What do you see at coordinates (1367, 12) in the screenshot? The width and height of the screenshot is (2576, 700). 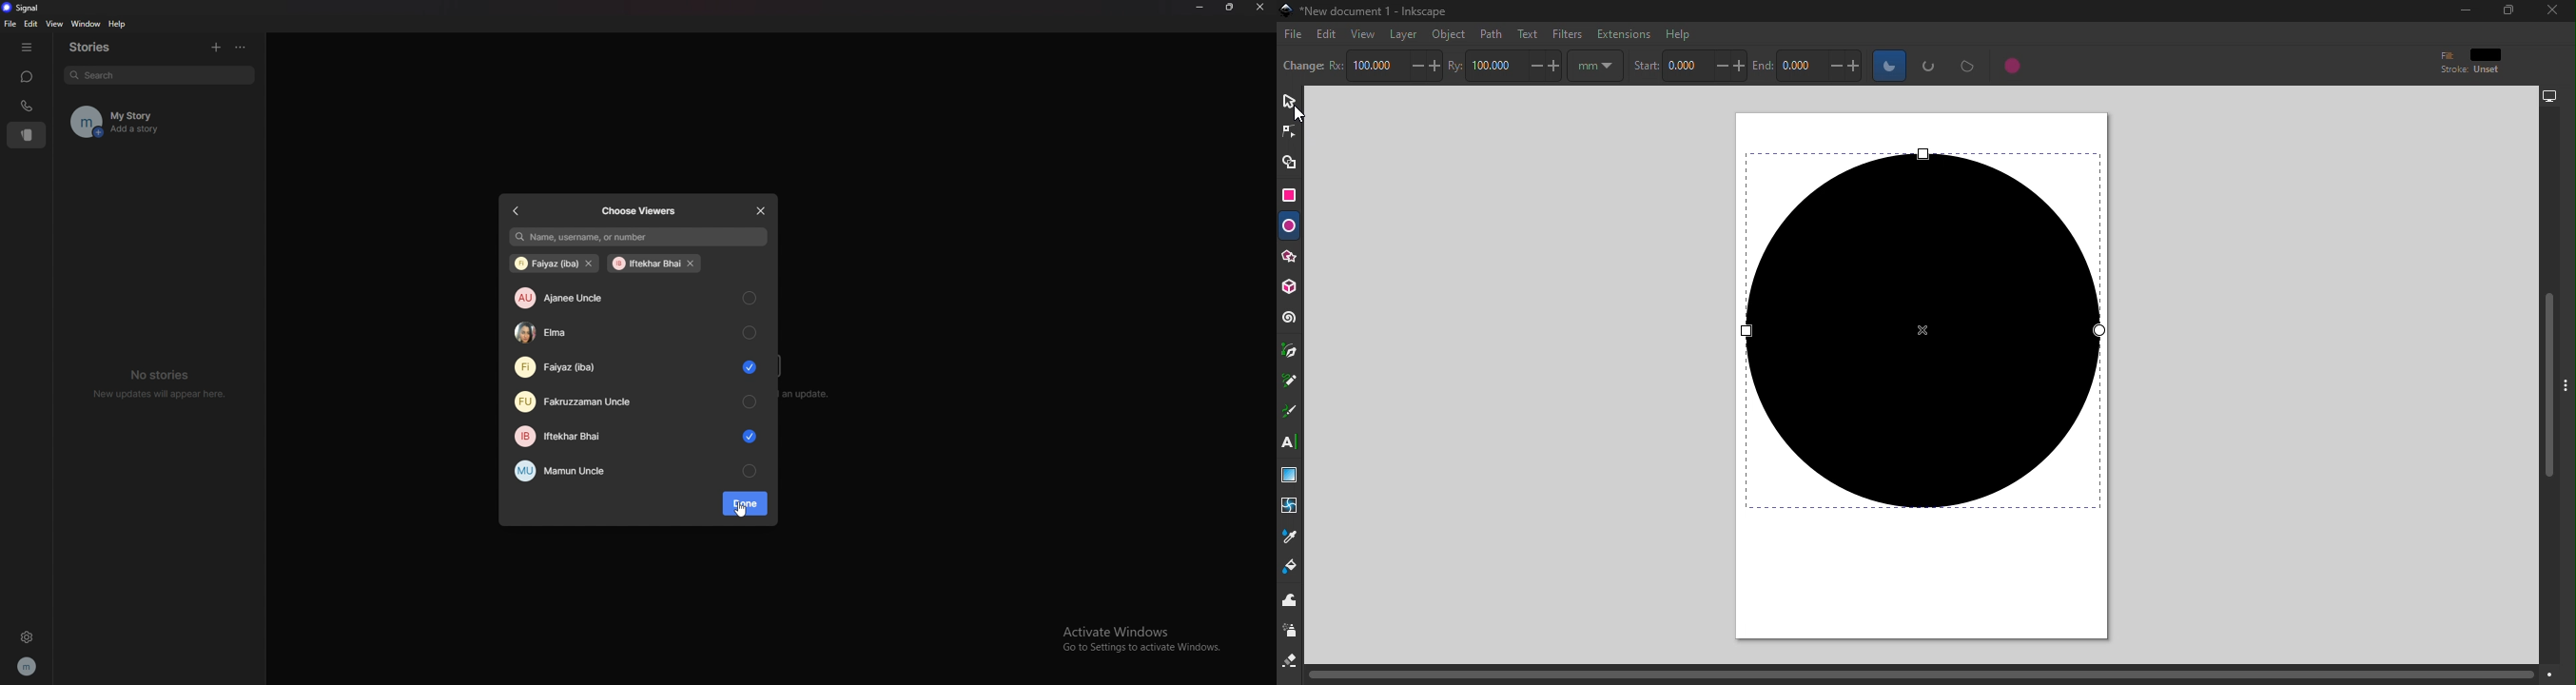 I see `File name` at bounding box center [1367, 12].